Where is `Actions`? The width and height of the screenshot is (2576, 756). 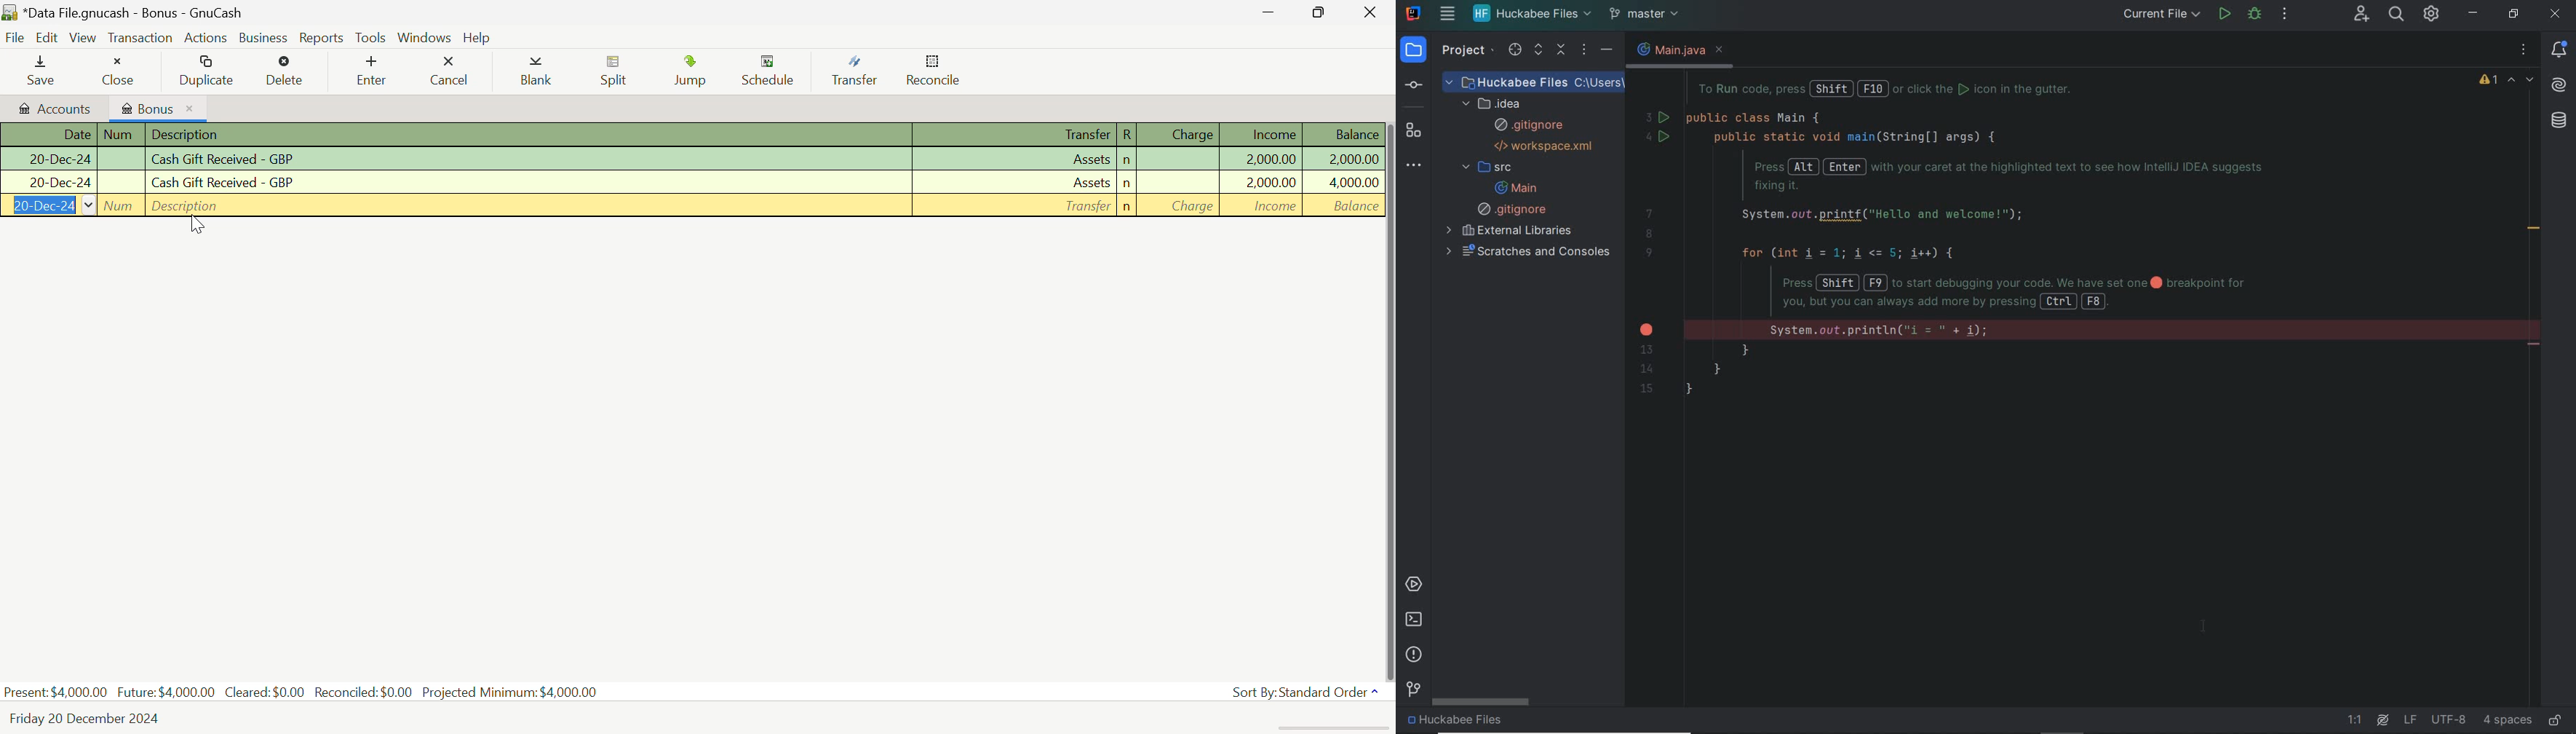 Actions is located at coordinates (205, 37).